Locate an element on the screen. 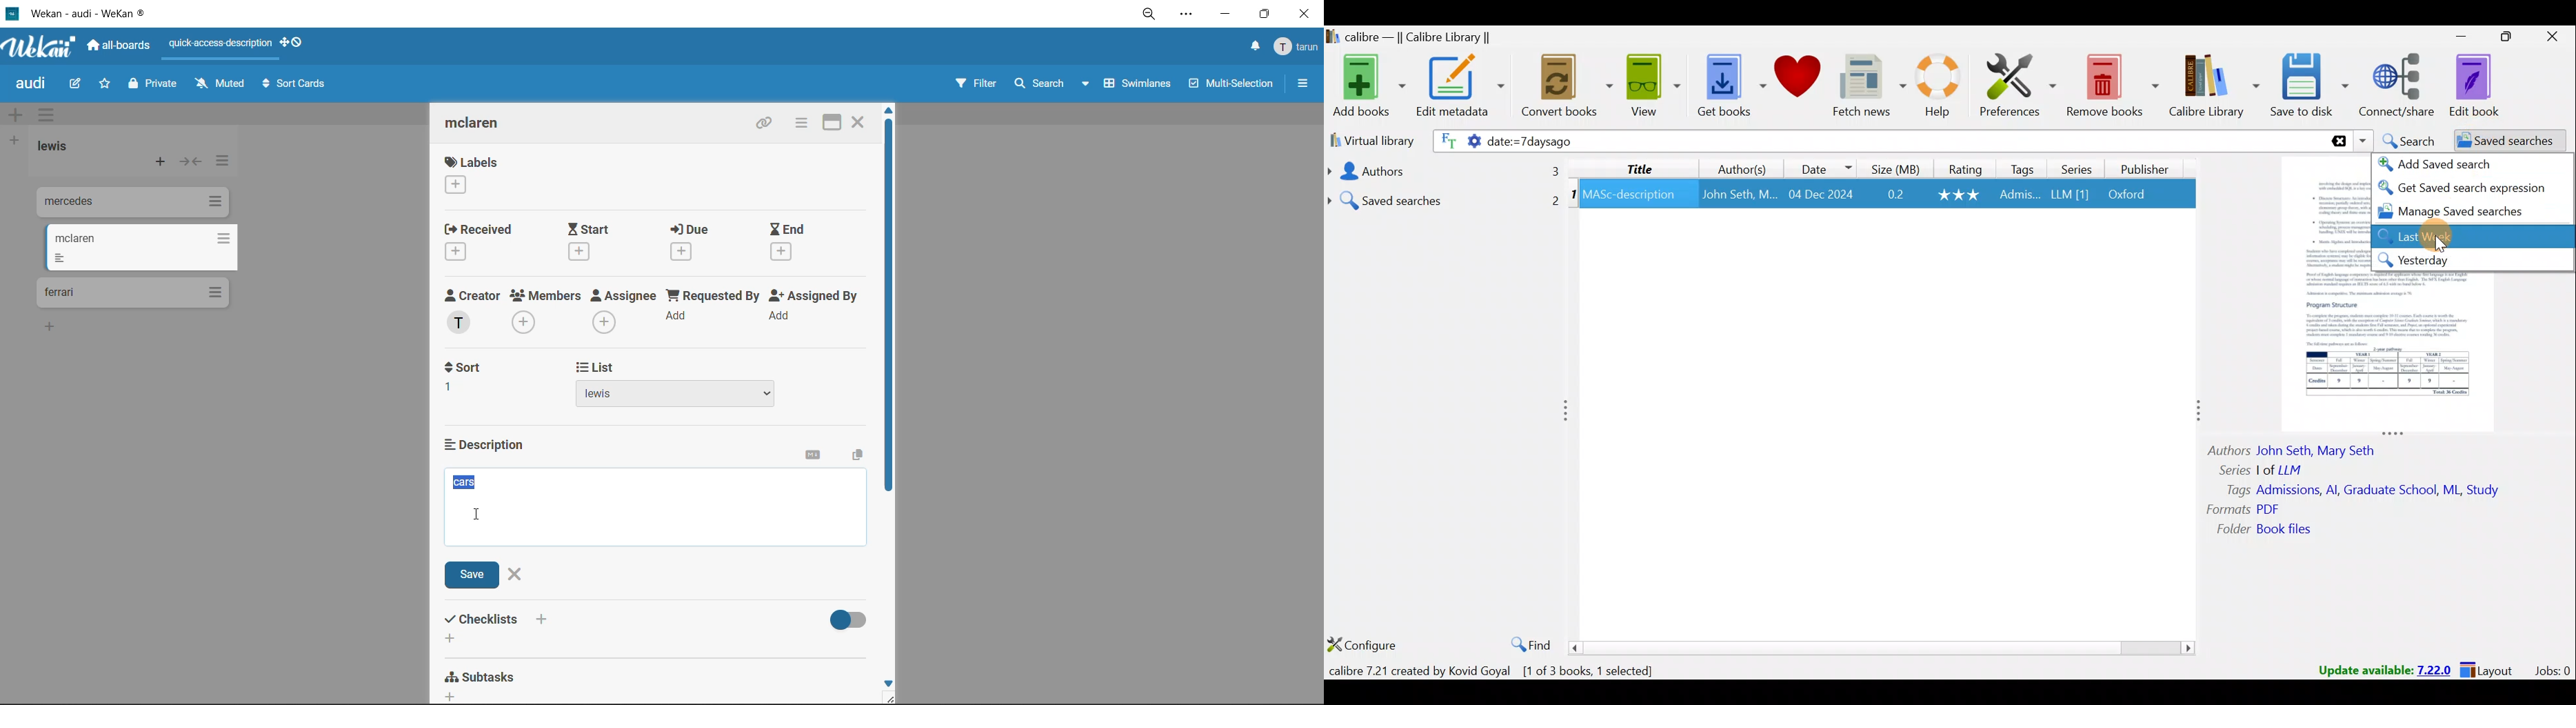 The width and height of the screenshot is (2576, 728). Maximize is located at coordinates (2501, 39).